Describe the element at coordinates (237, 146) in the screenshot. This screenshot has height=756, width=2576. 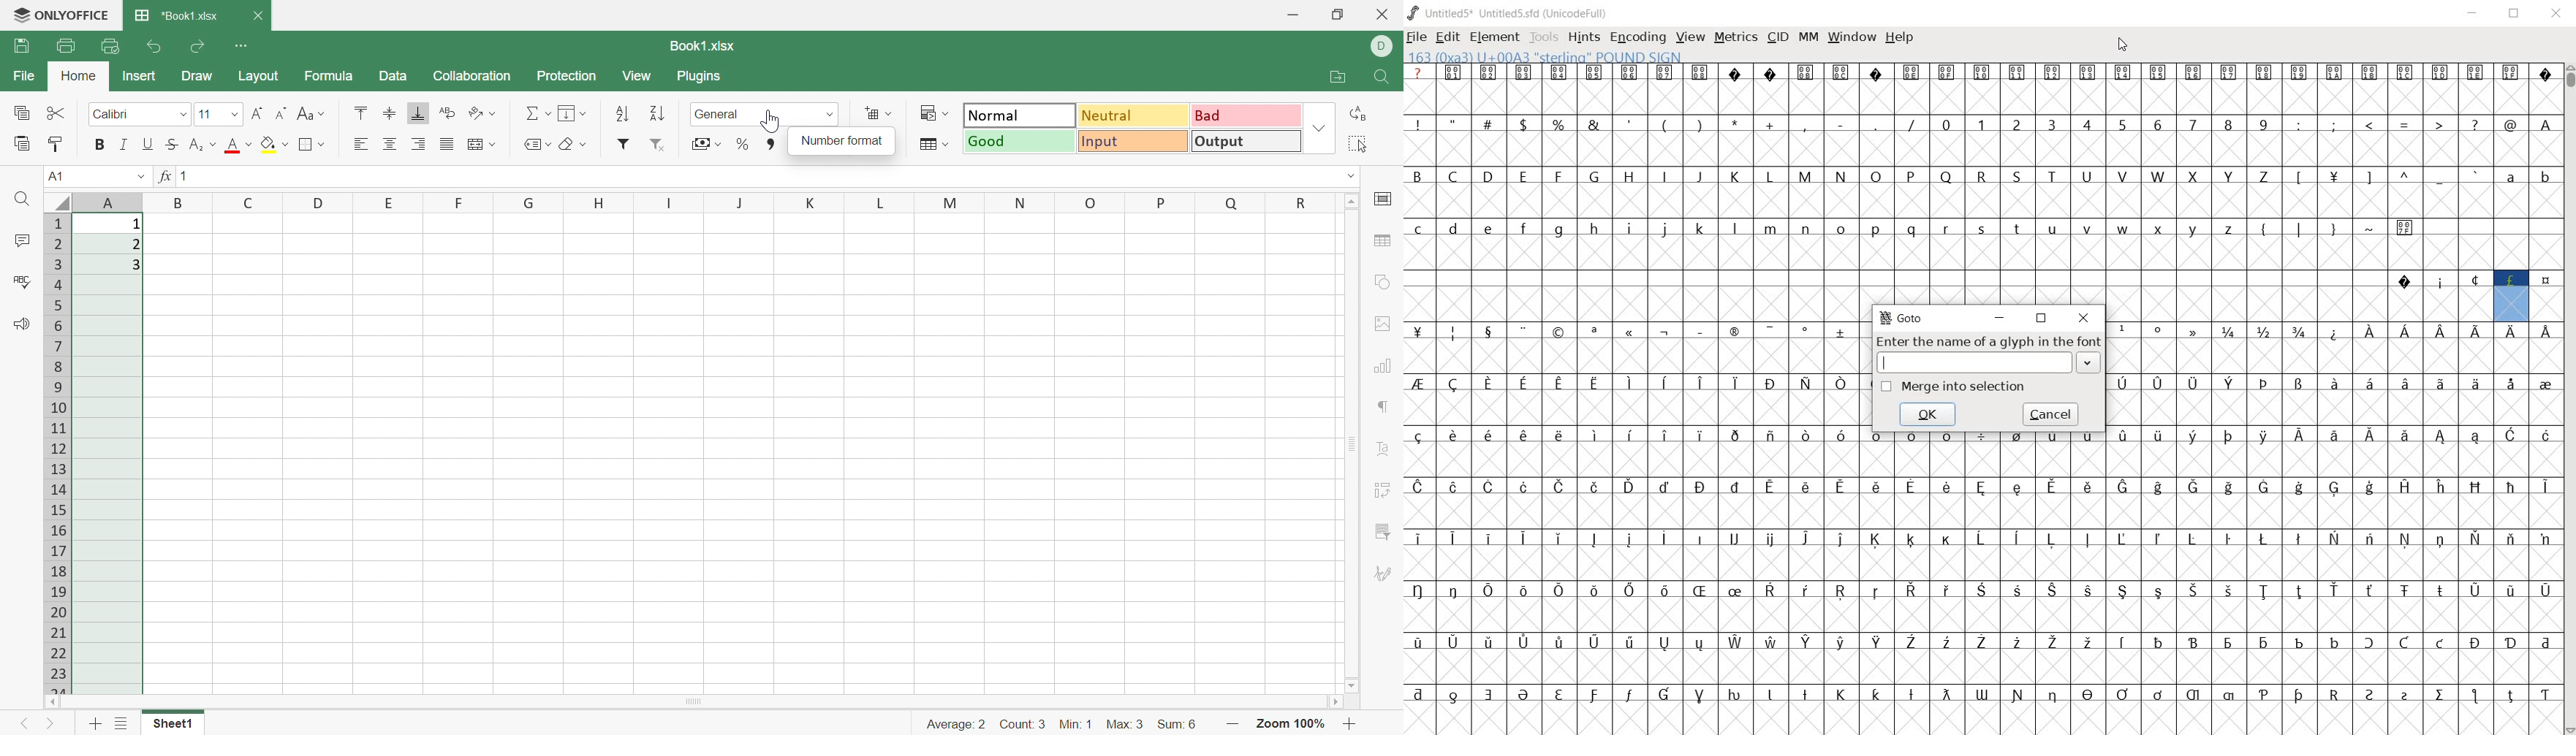
I see `Font` at that location.